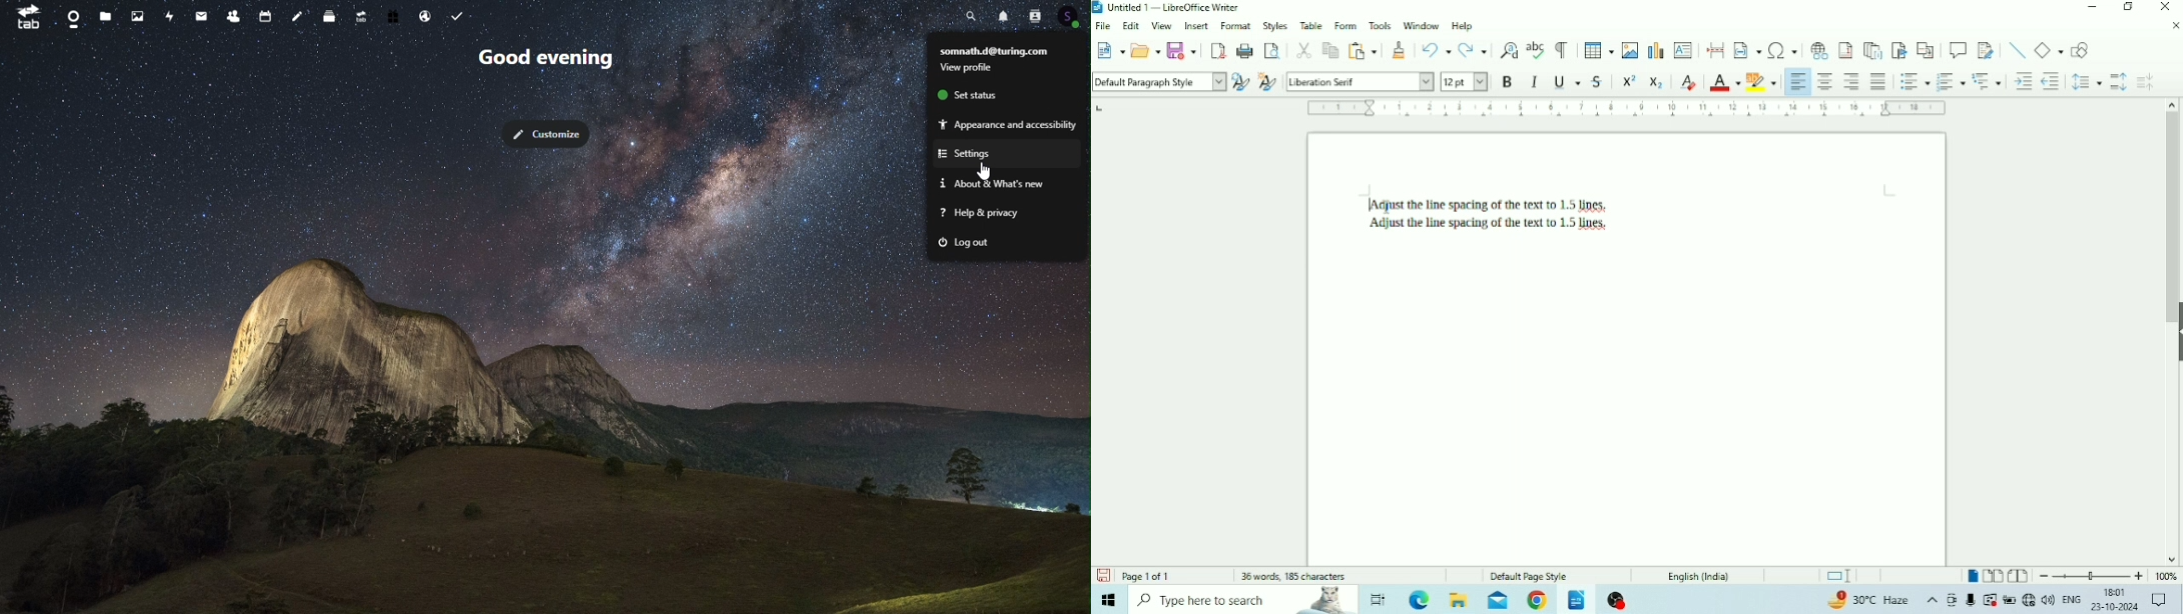 The width and height of the screenshot is (2184, 616). I want to click on Restore Down, so click(2128, 7).